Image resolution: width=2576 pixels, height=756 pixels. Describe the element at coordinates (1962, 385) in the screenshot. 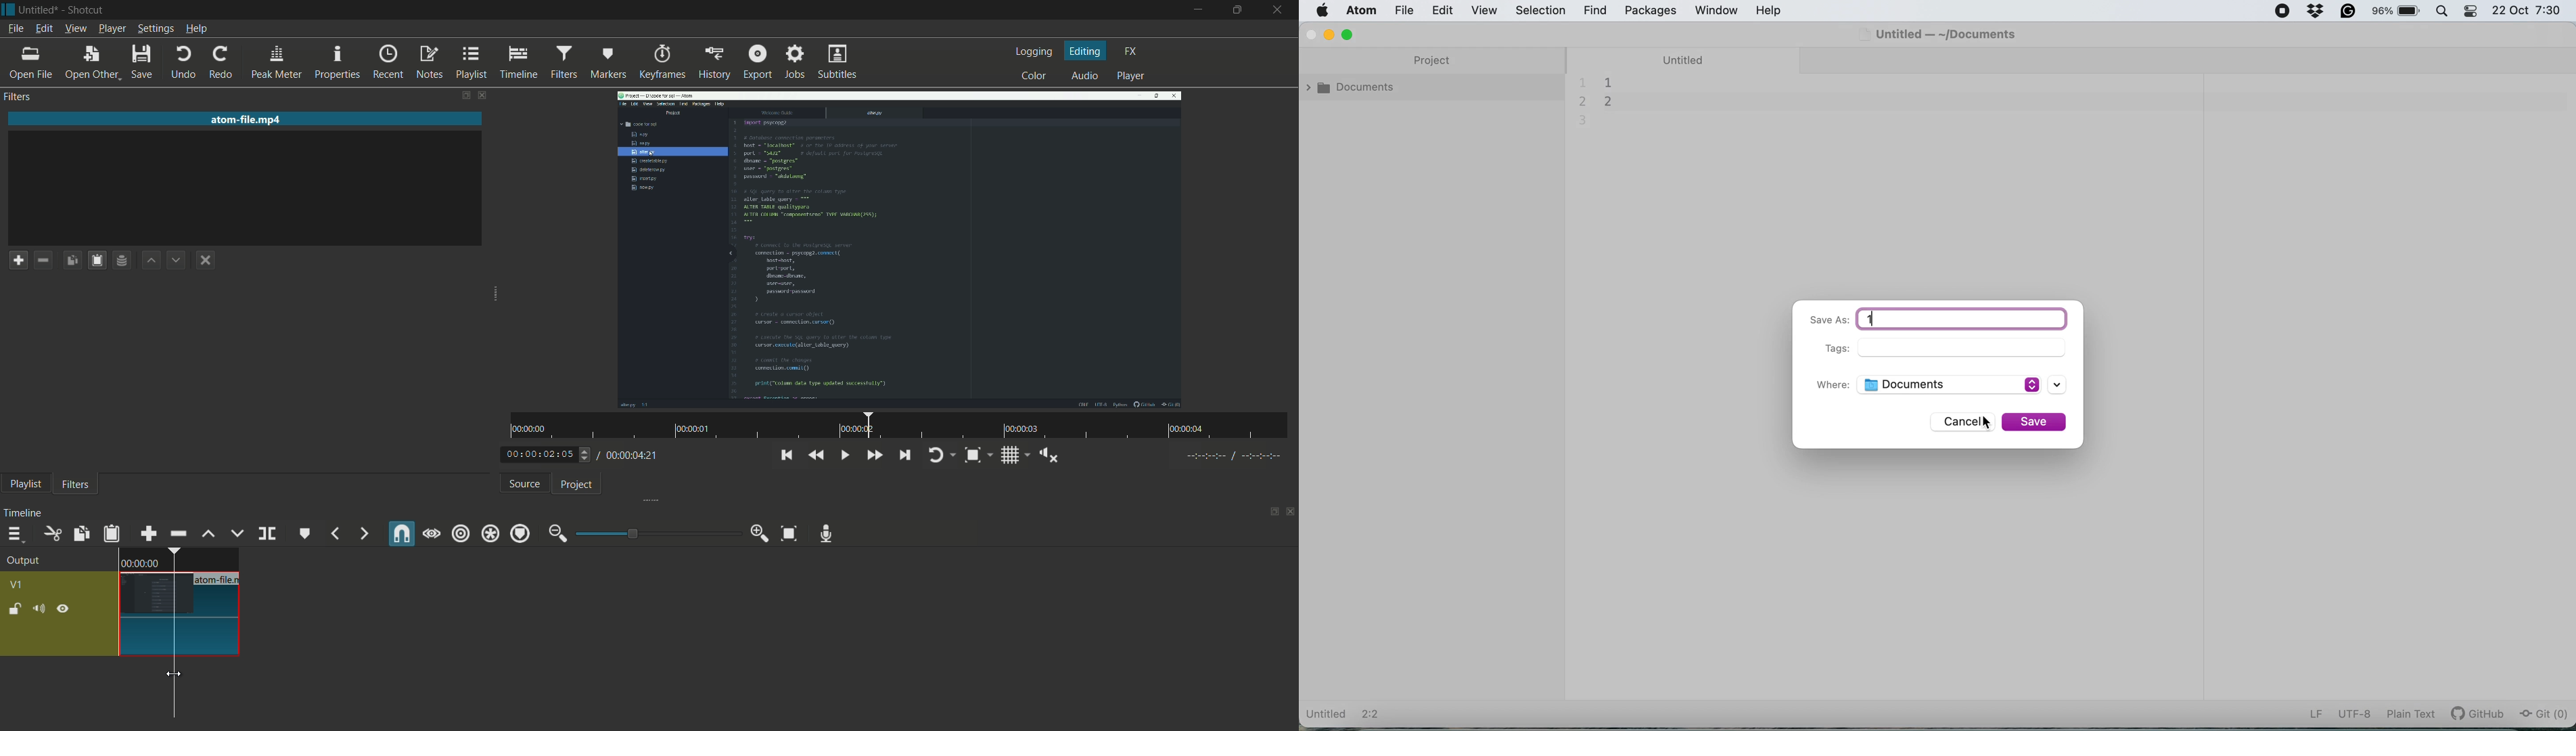

I see `save location` at that location.